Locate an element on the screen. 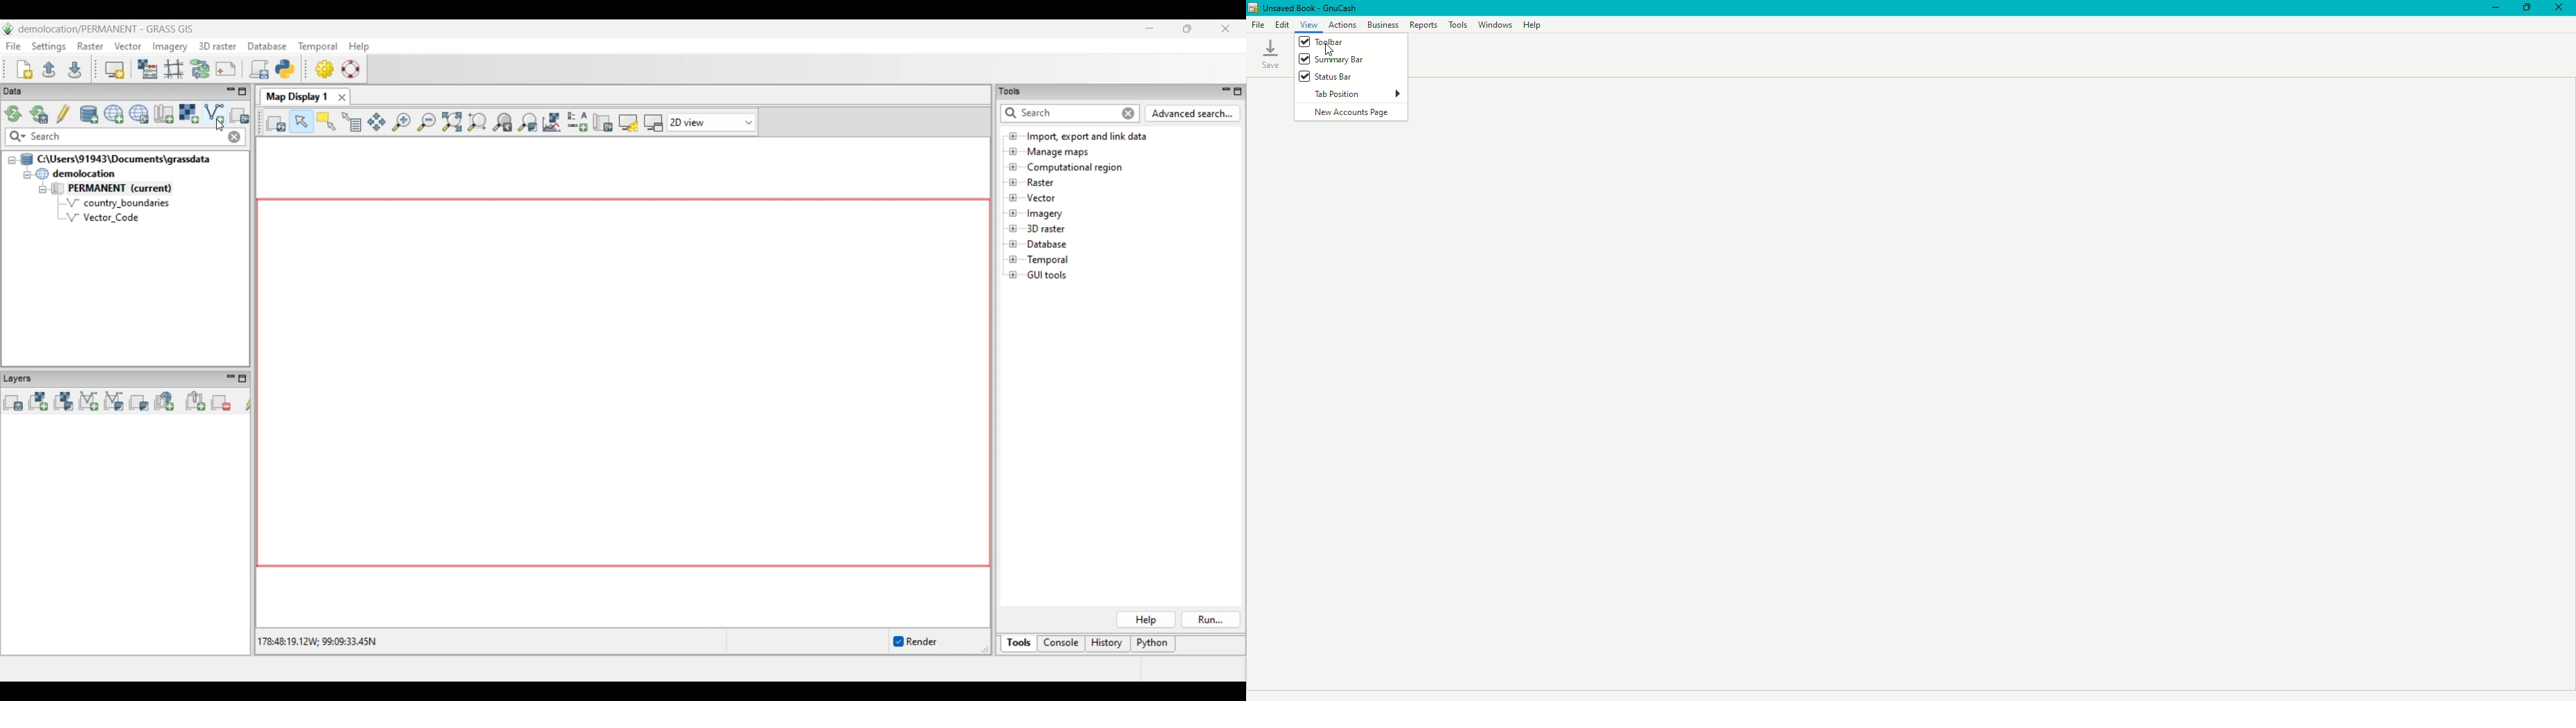 This screenshot has height=728, width=2576. Status Bar is located at coordinates (1331, 77).